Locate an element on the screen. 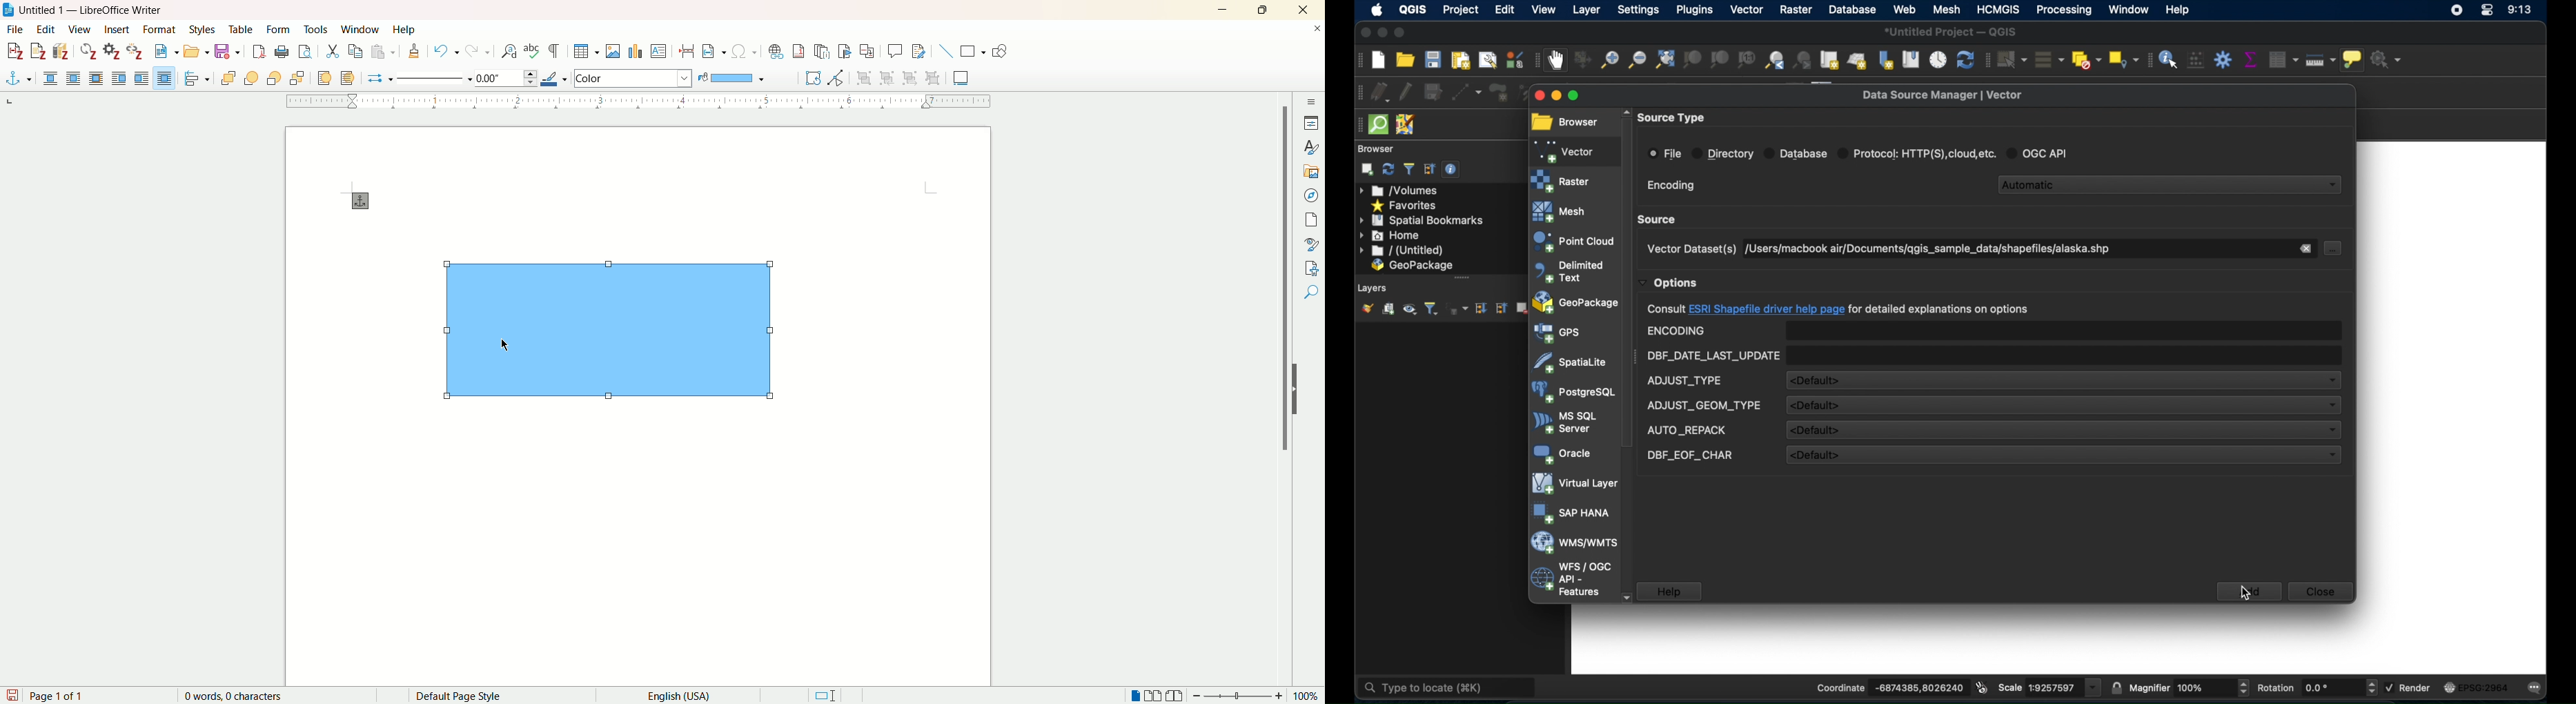 The height and width of the screenshot is (728, 2576). scroll box is located at coordinates (1628, 283).